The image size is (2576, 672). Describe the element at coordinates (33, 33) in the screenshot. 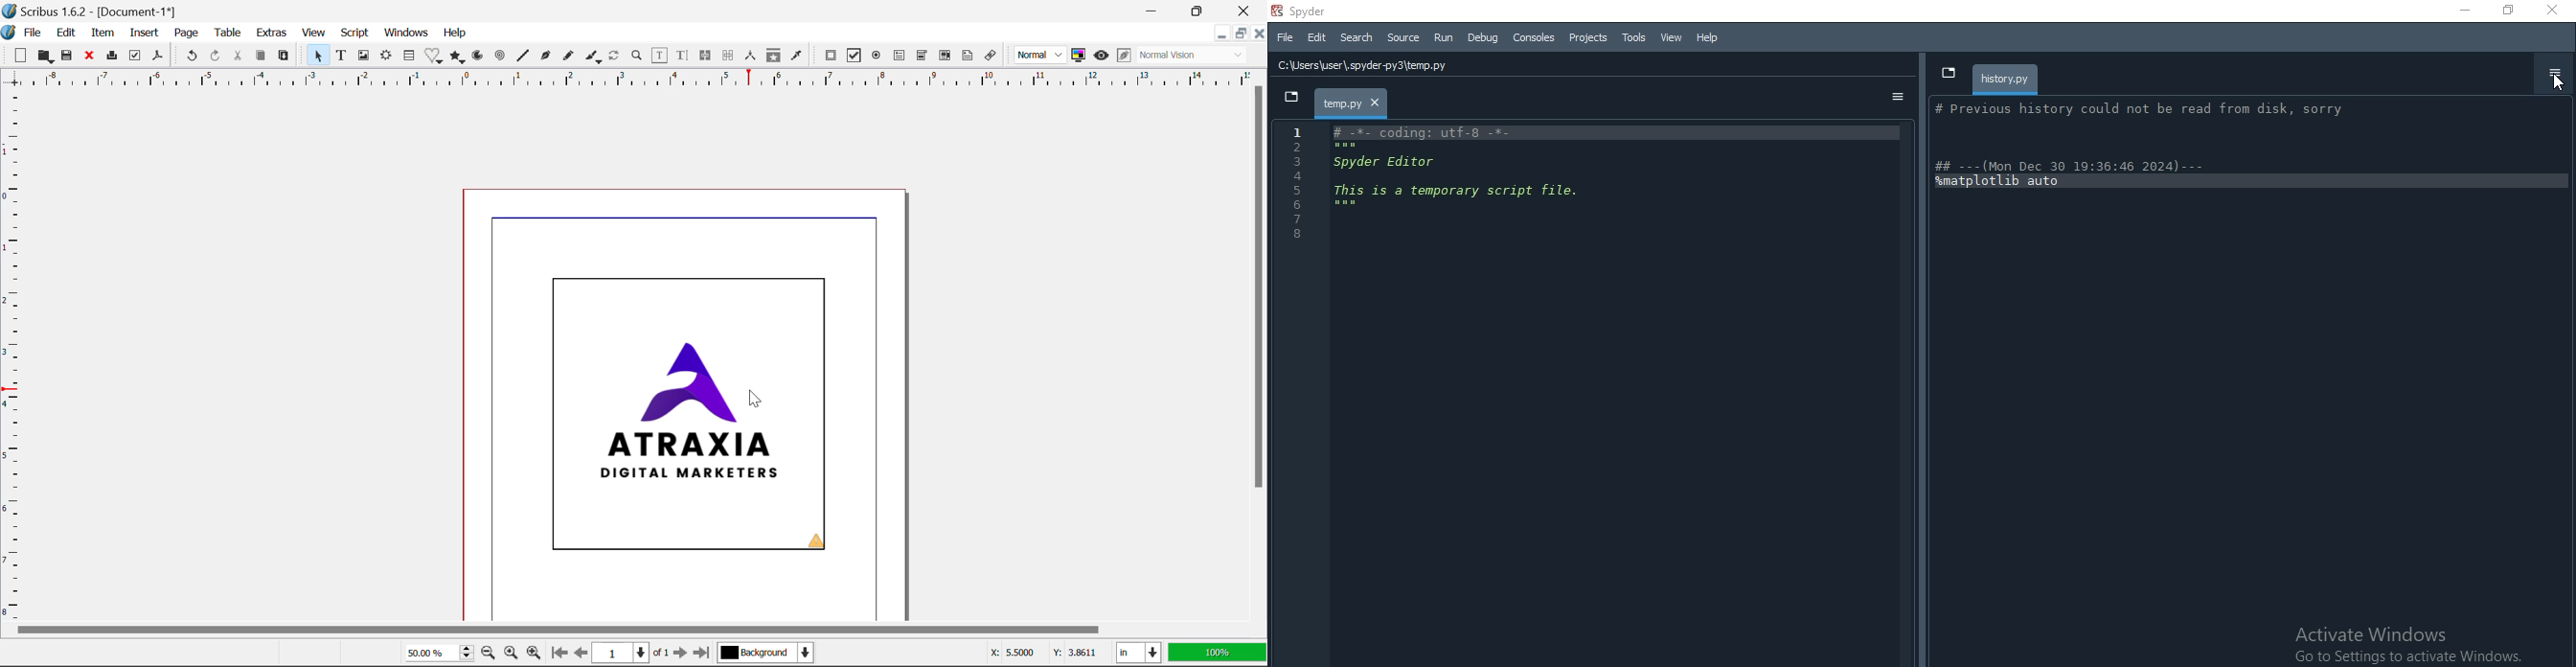

I see `File` at that location.